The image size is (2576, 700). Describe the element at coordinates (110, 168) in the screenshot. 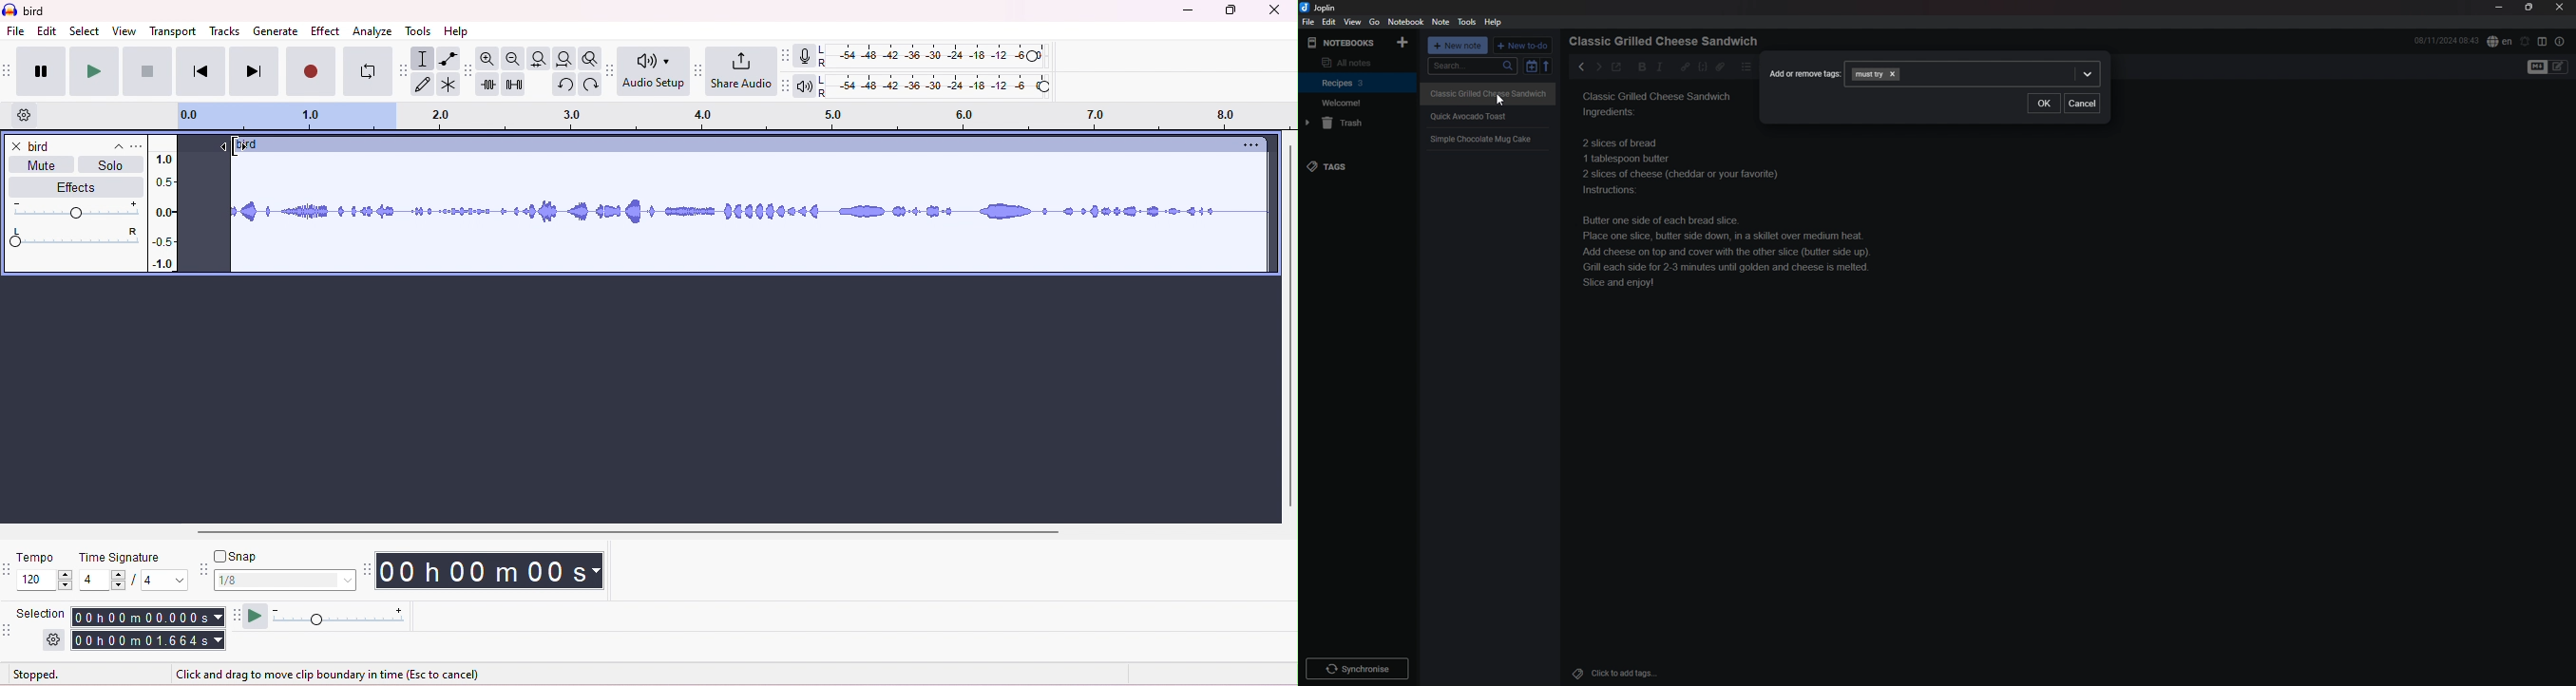

I see `solo` at that location.